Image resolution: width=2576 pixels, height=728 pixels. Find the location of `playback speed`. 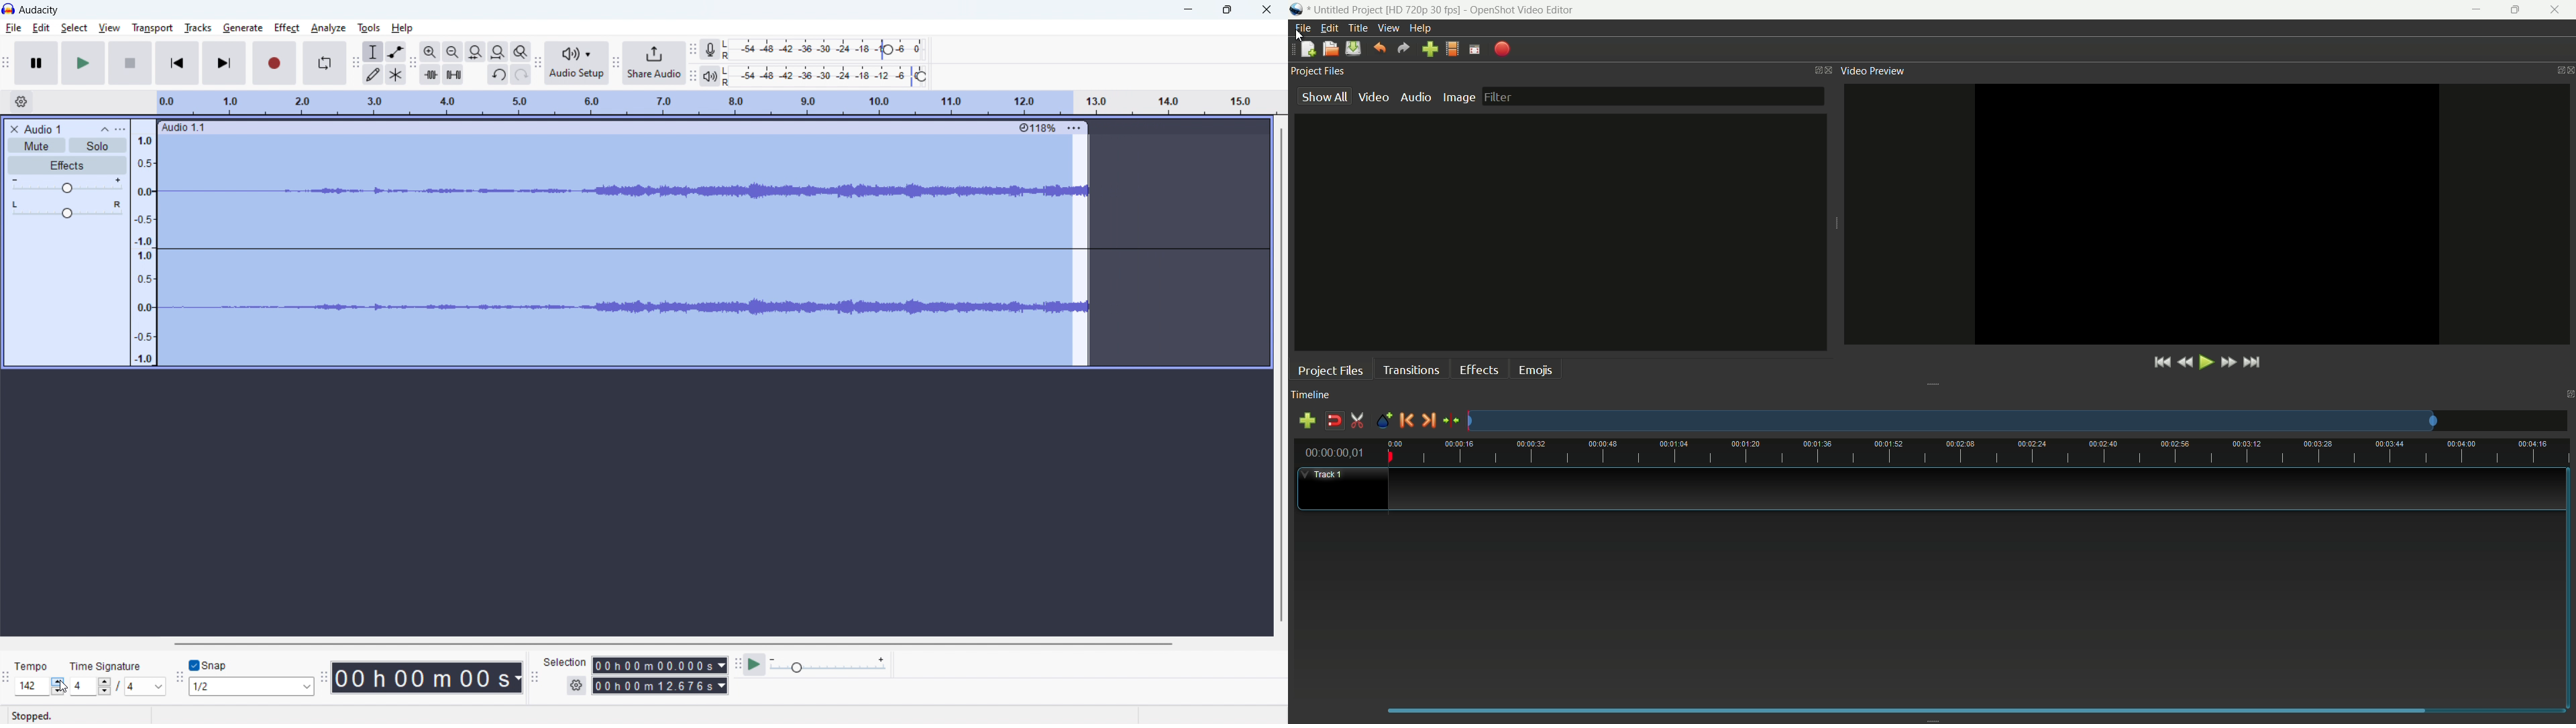

playback speed is located at coordinates (830, 666).